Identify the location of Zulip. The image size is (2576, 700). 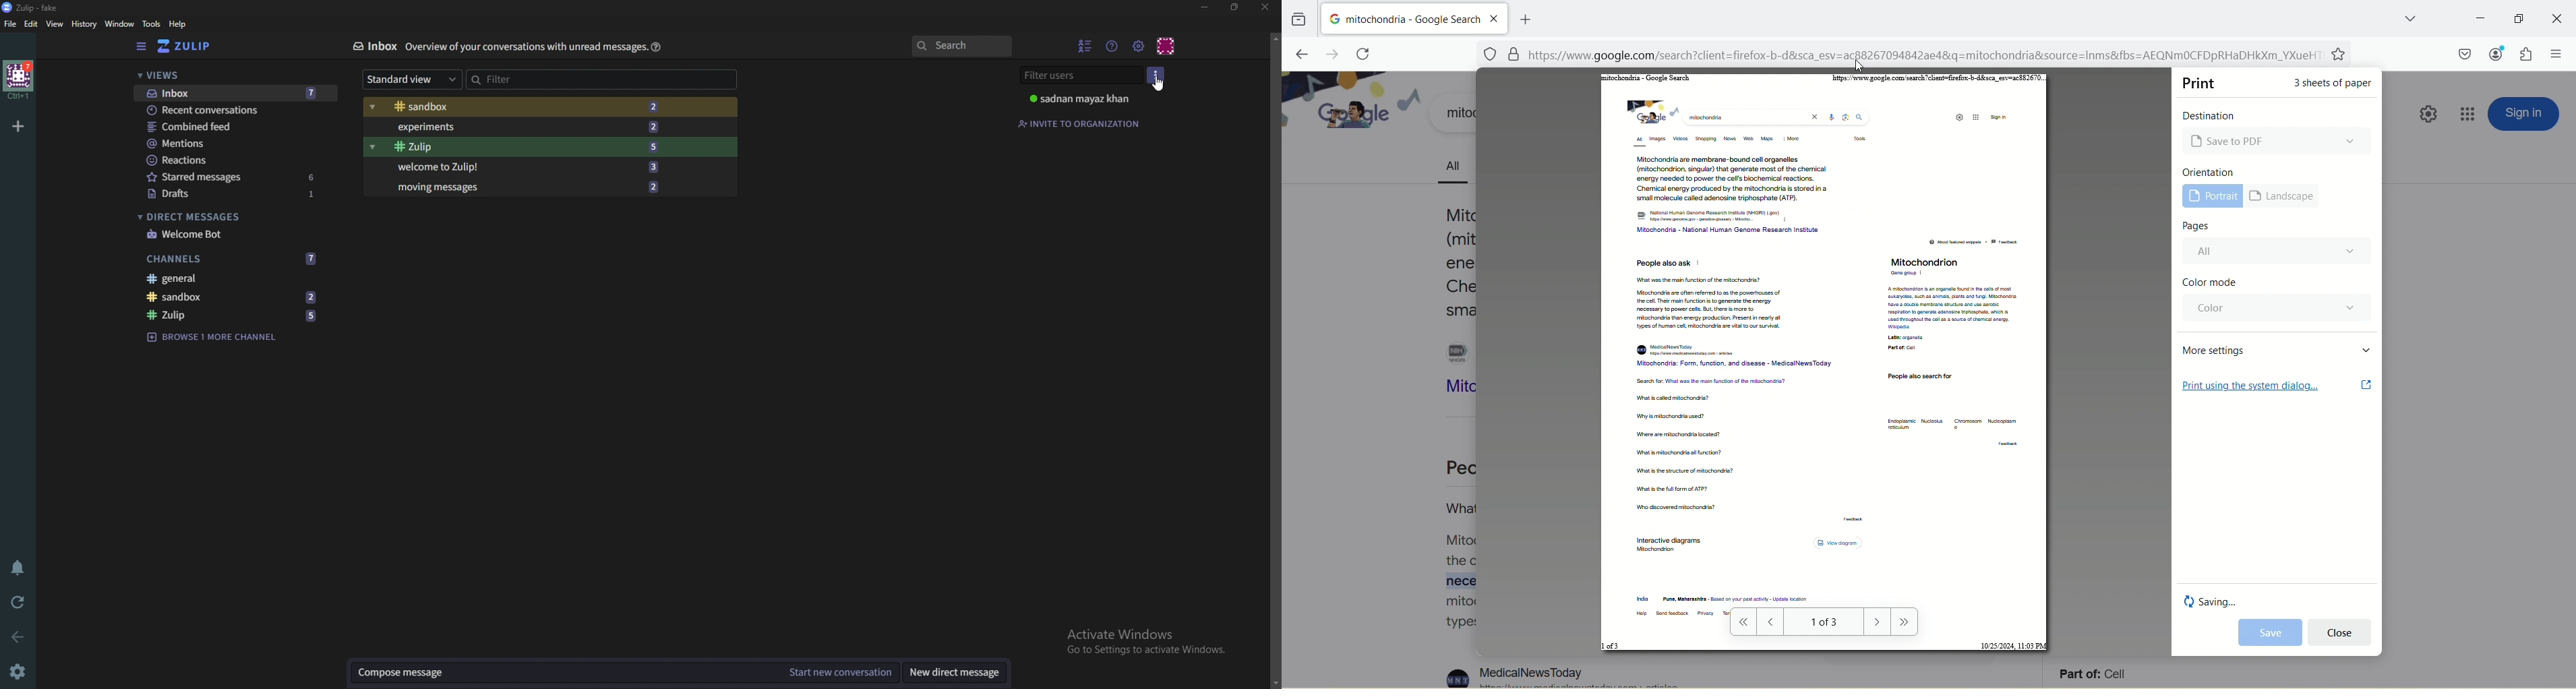
(523, 147).